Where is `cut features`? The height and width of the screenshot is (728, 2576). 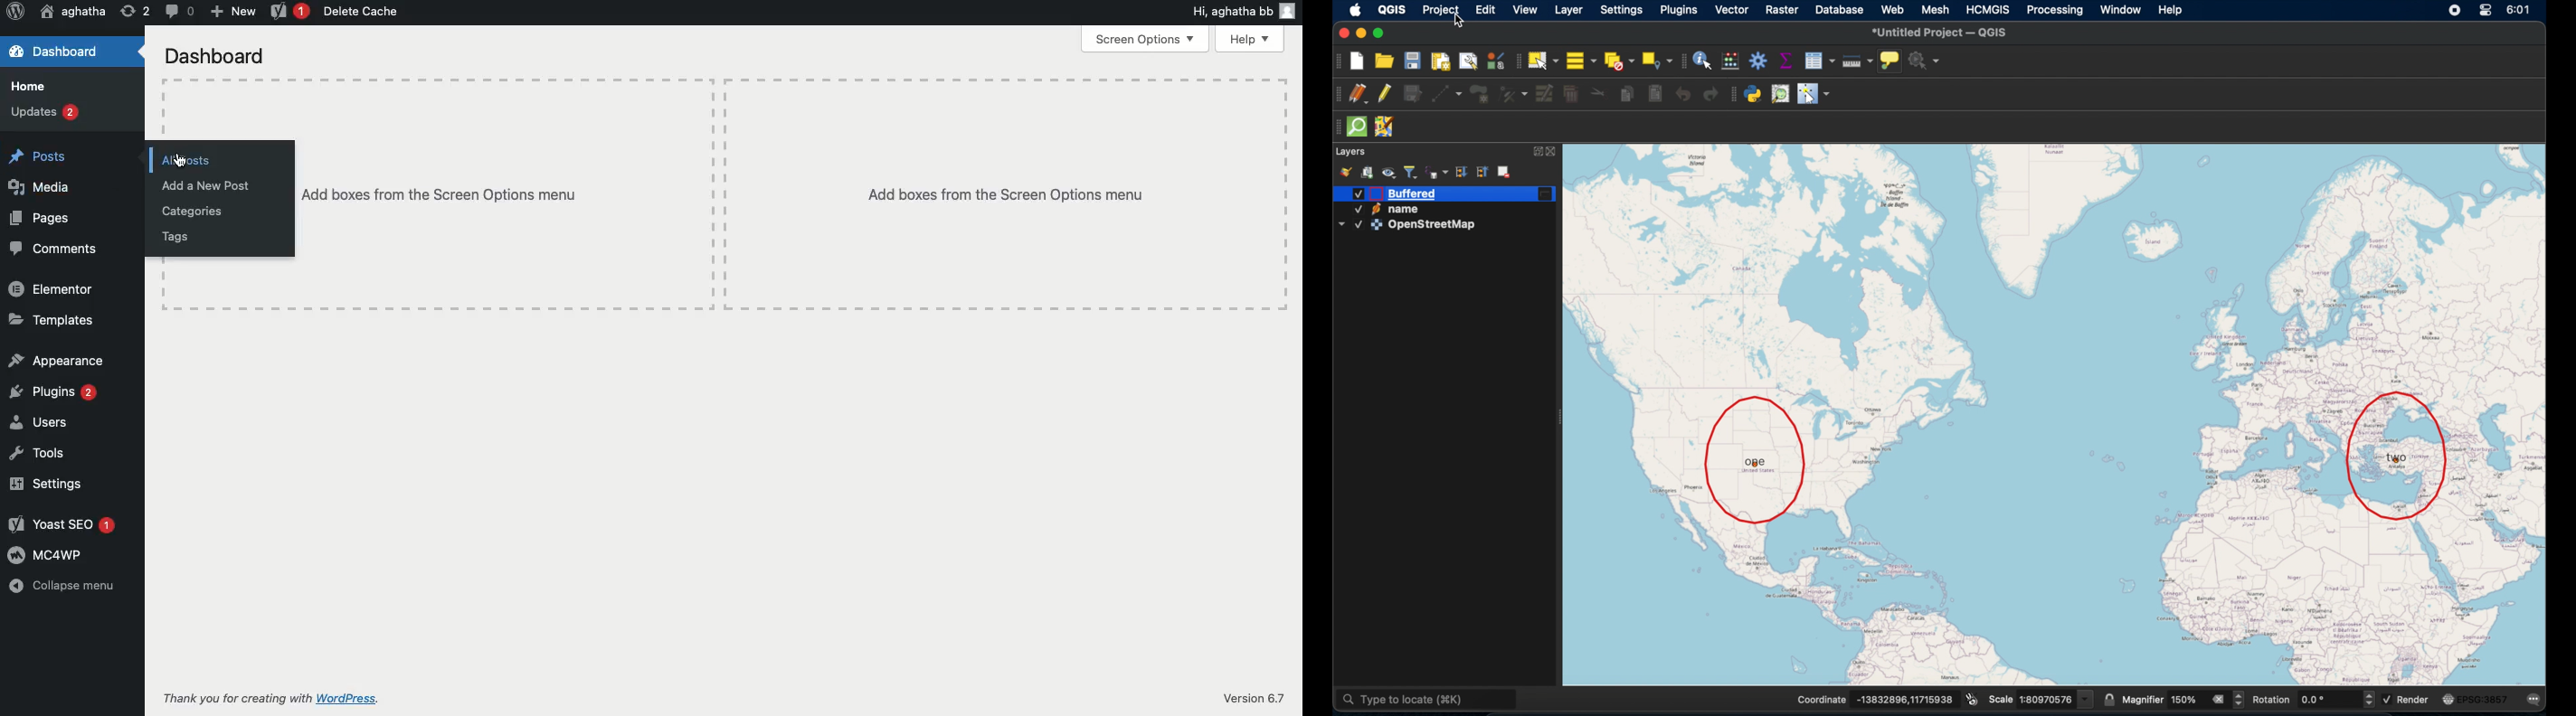
cut features is located at coordinates (1596, 91).